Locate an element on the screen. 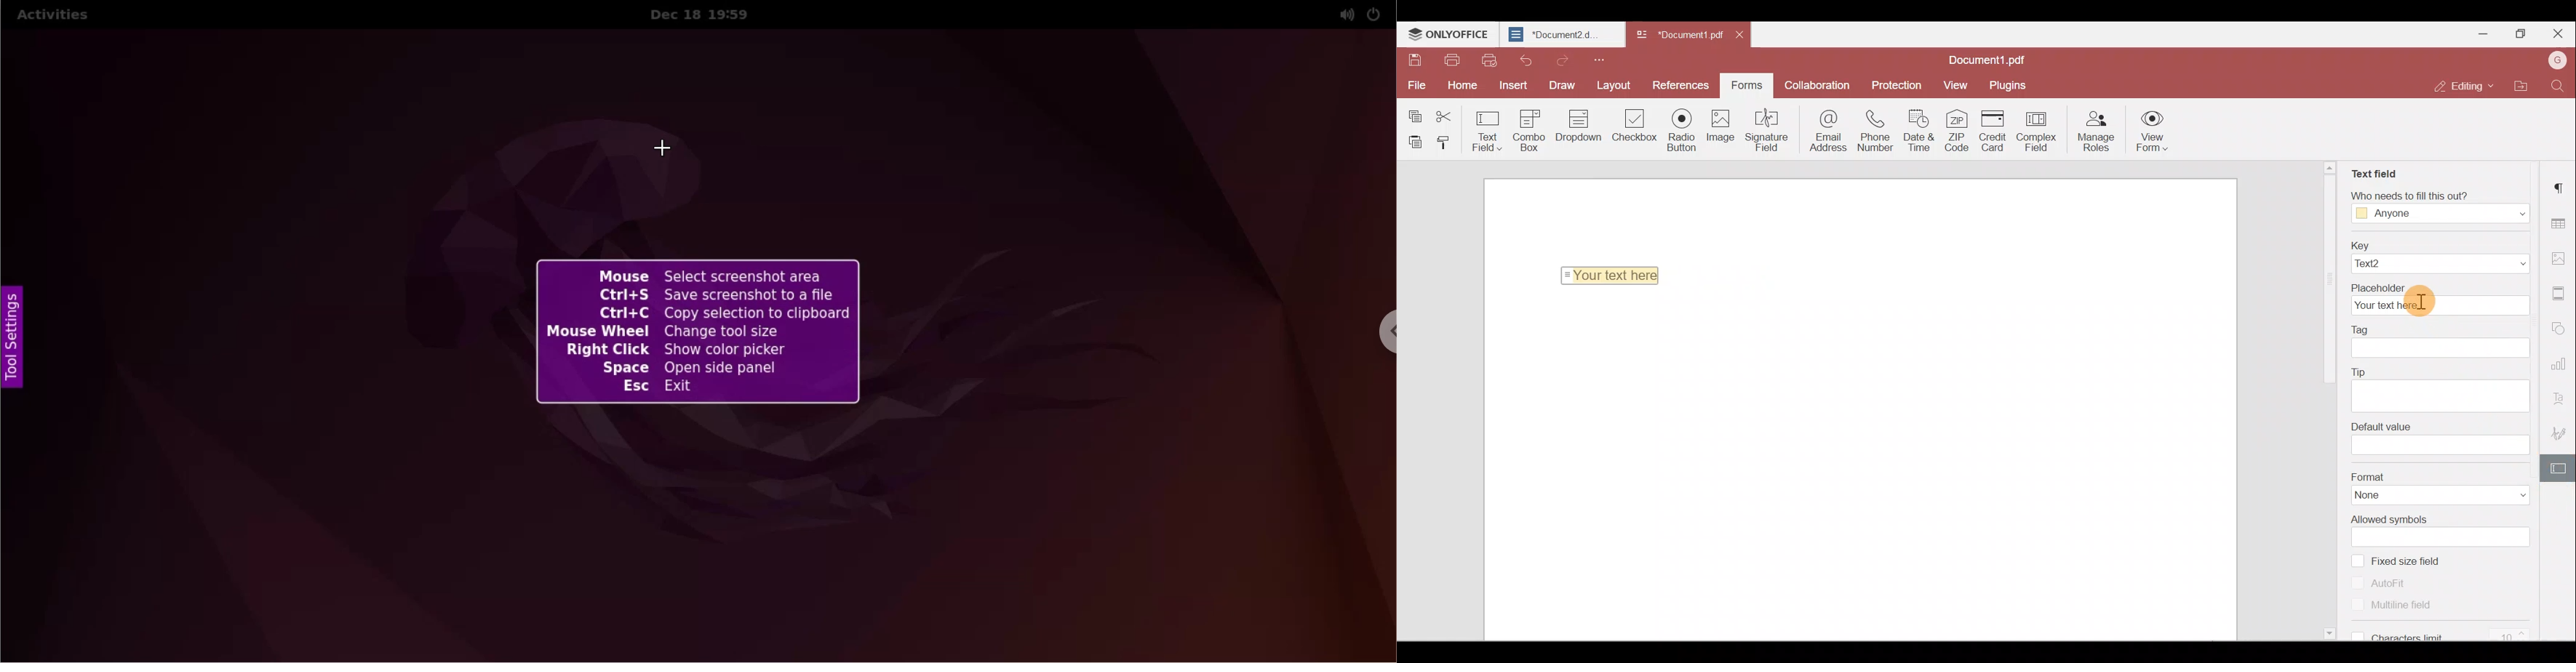  Check box is located at coordinates (1636, 133).